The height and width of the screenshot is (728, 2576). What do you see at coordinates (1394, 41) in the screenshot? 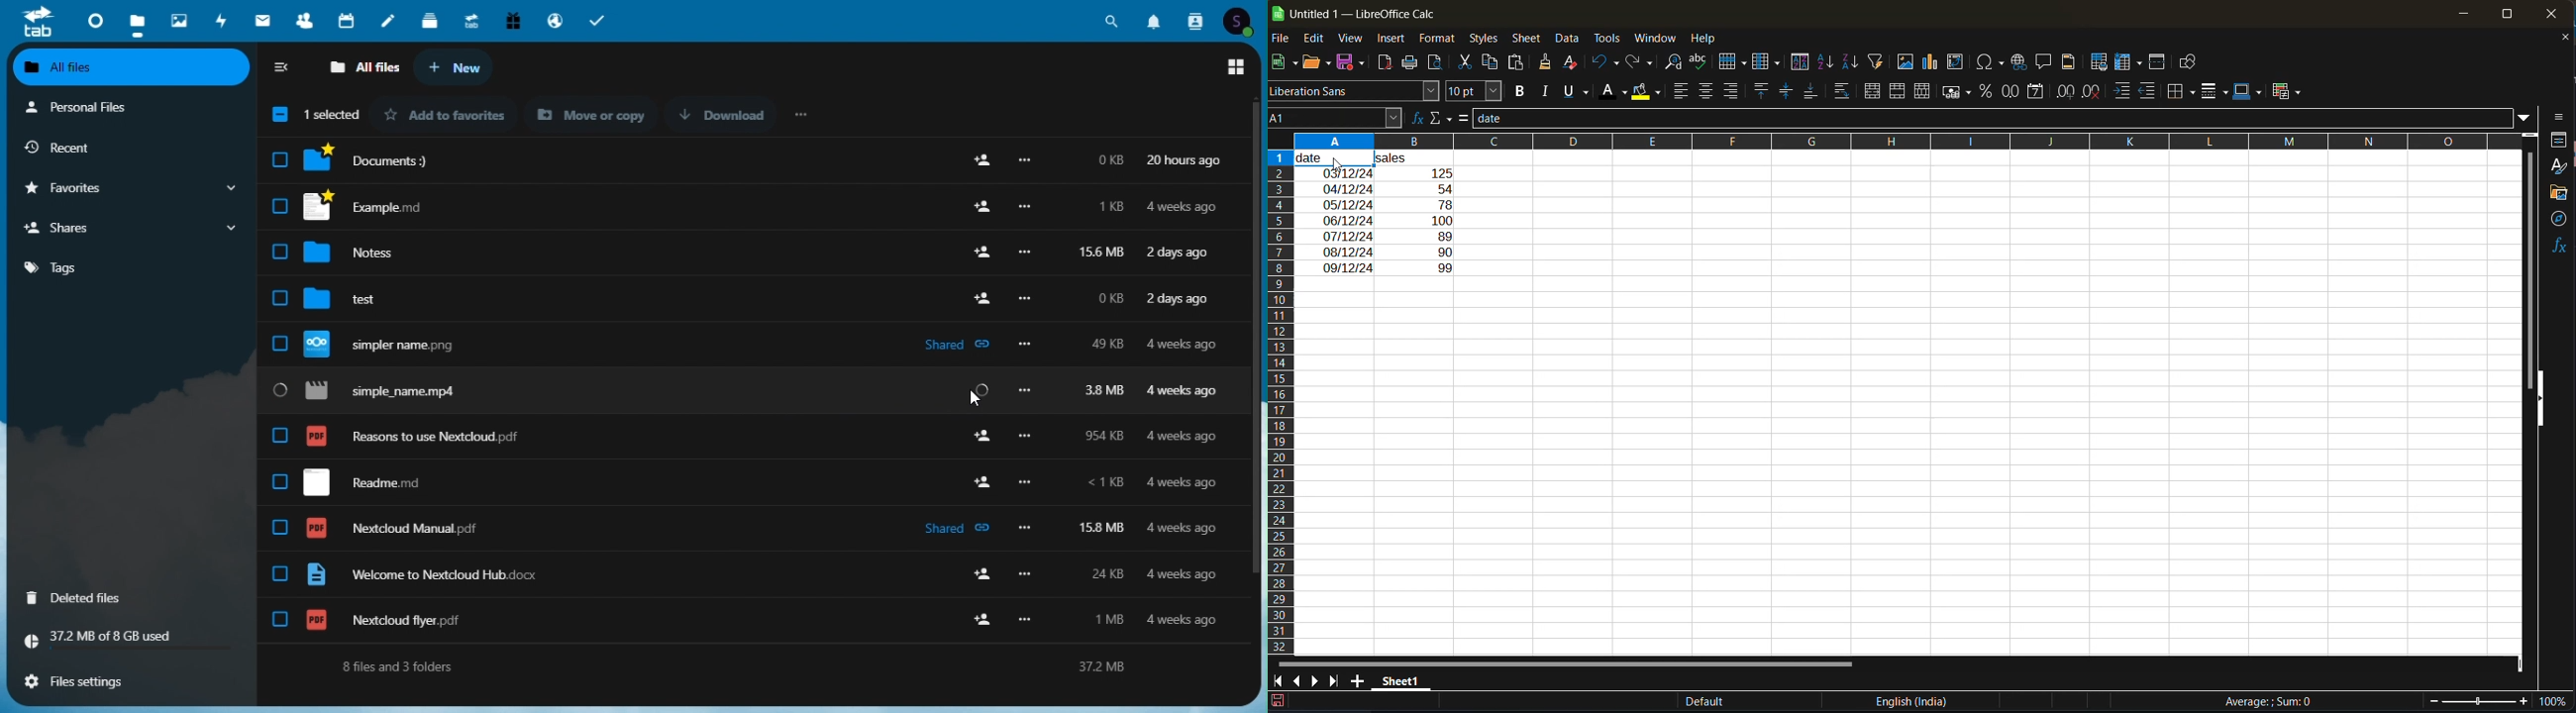
I see `insert` at bounding box center [1394, 41].